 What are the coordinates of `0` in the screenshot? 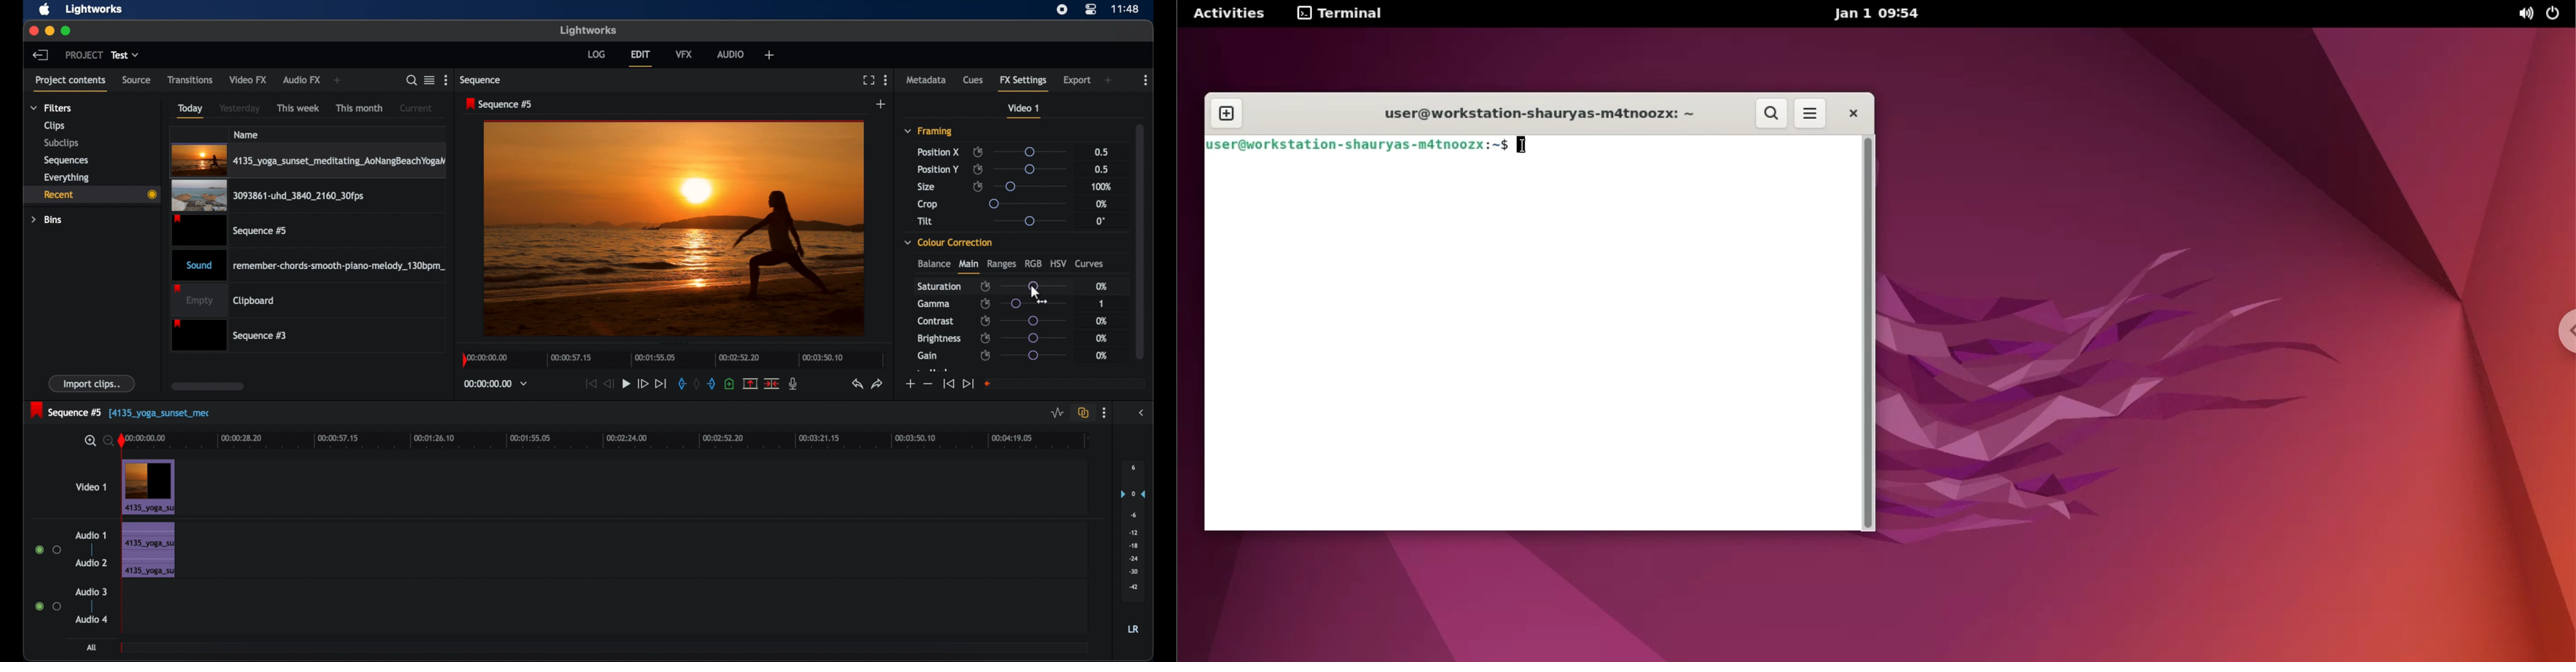 It's located at (1102, 221).